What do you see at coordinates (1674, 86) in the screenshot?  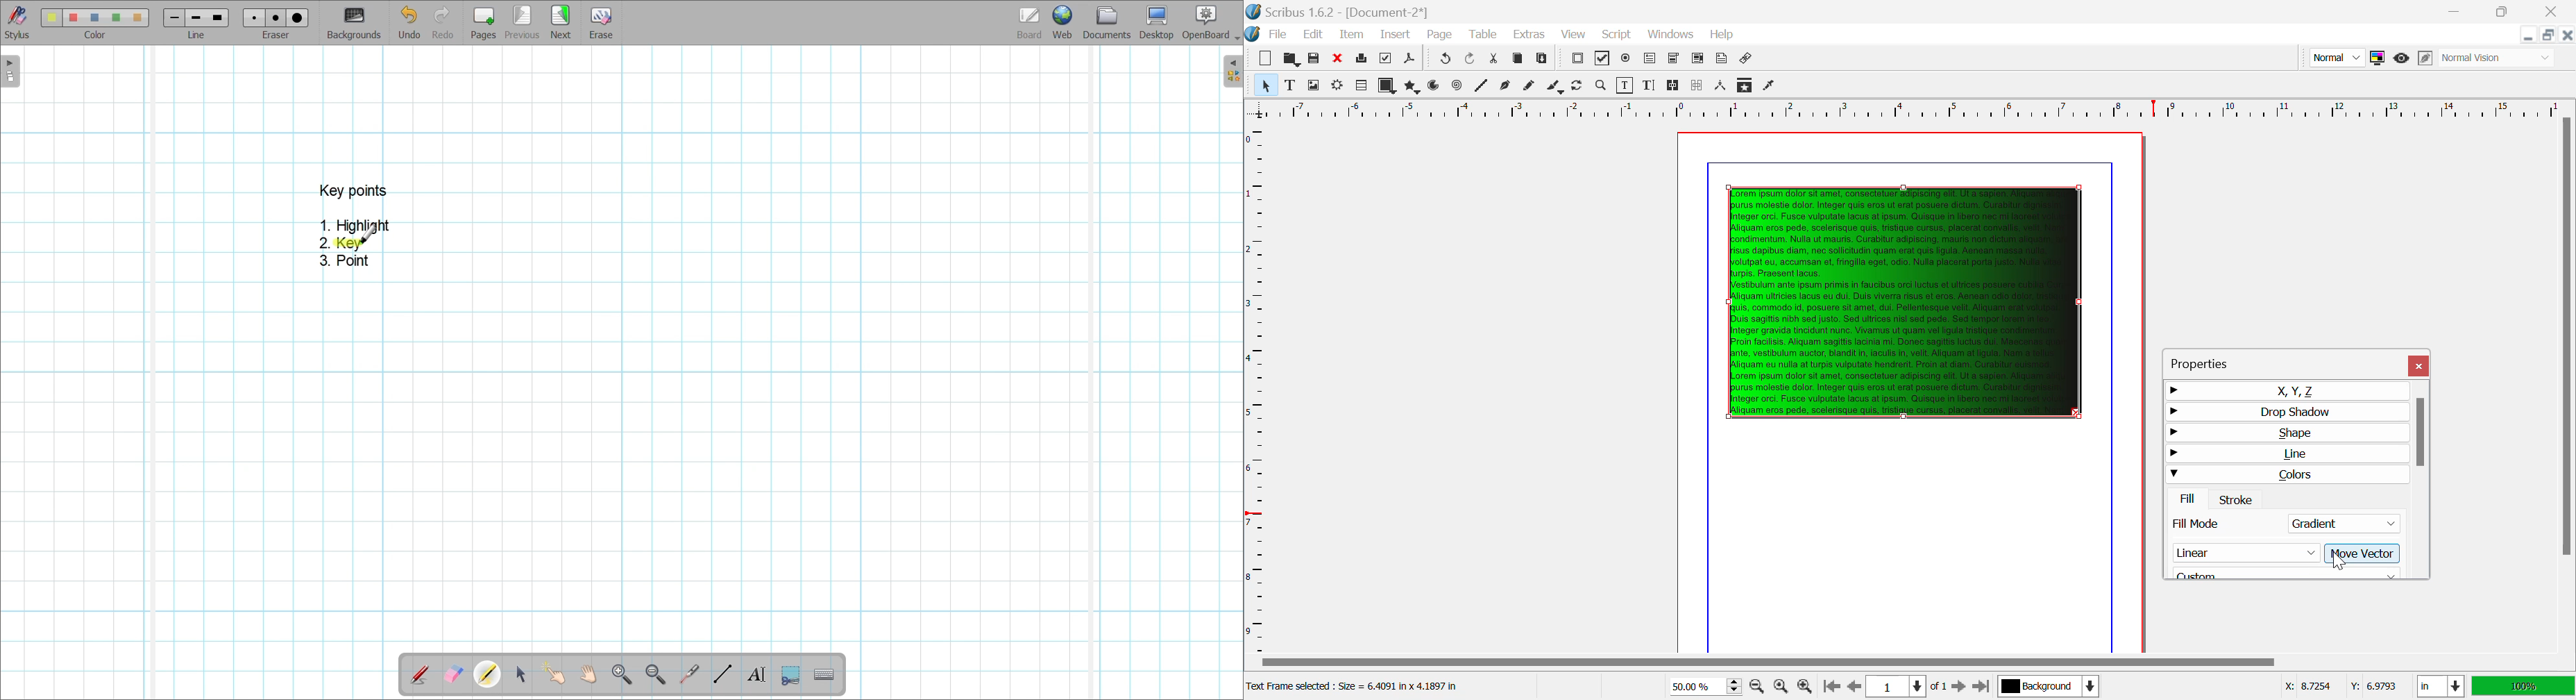 I see `Link Text Frames` at bounding box center [1674, 86].